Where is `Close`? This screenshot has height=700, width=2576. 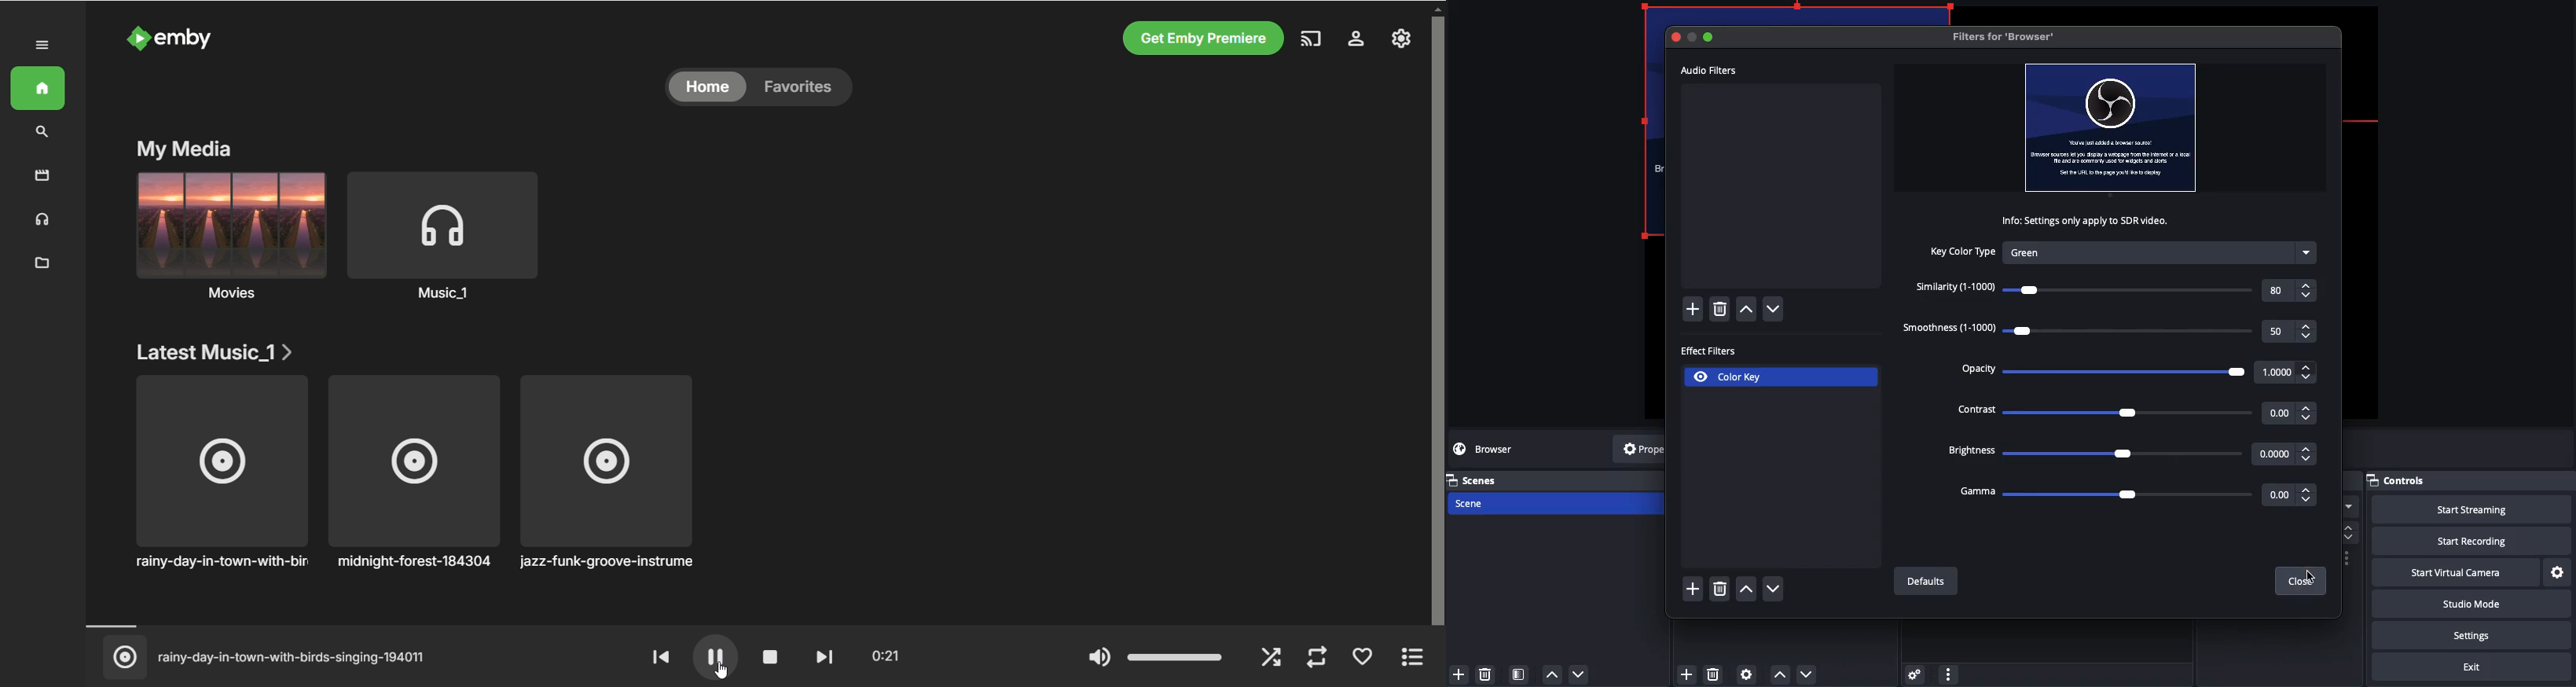
Close is located at coordinates (2302, 582).